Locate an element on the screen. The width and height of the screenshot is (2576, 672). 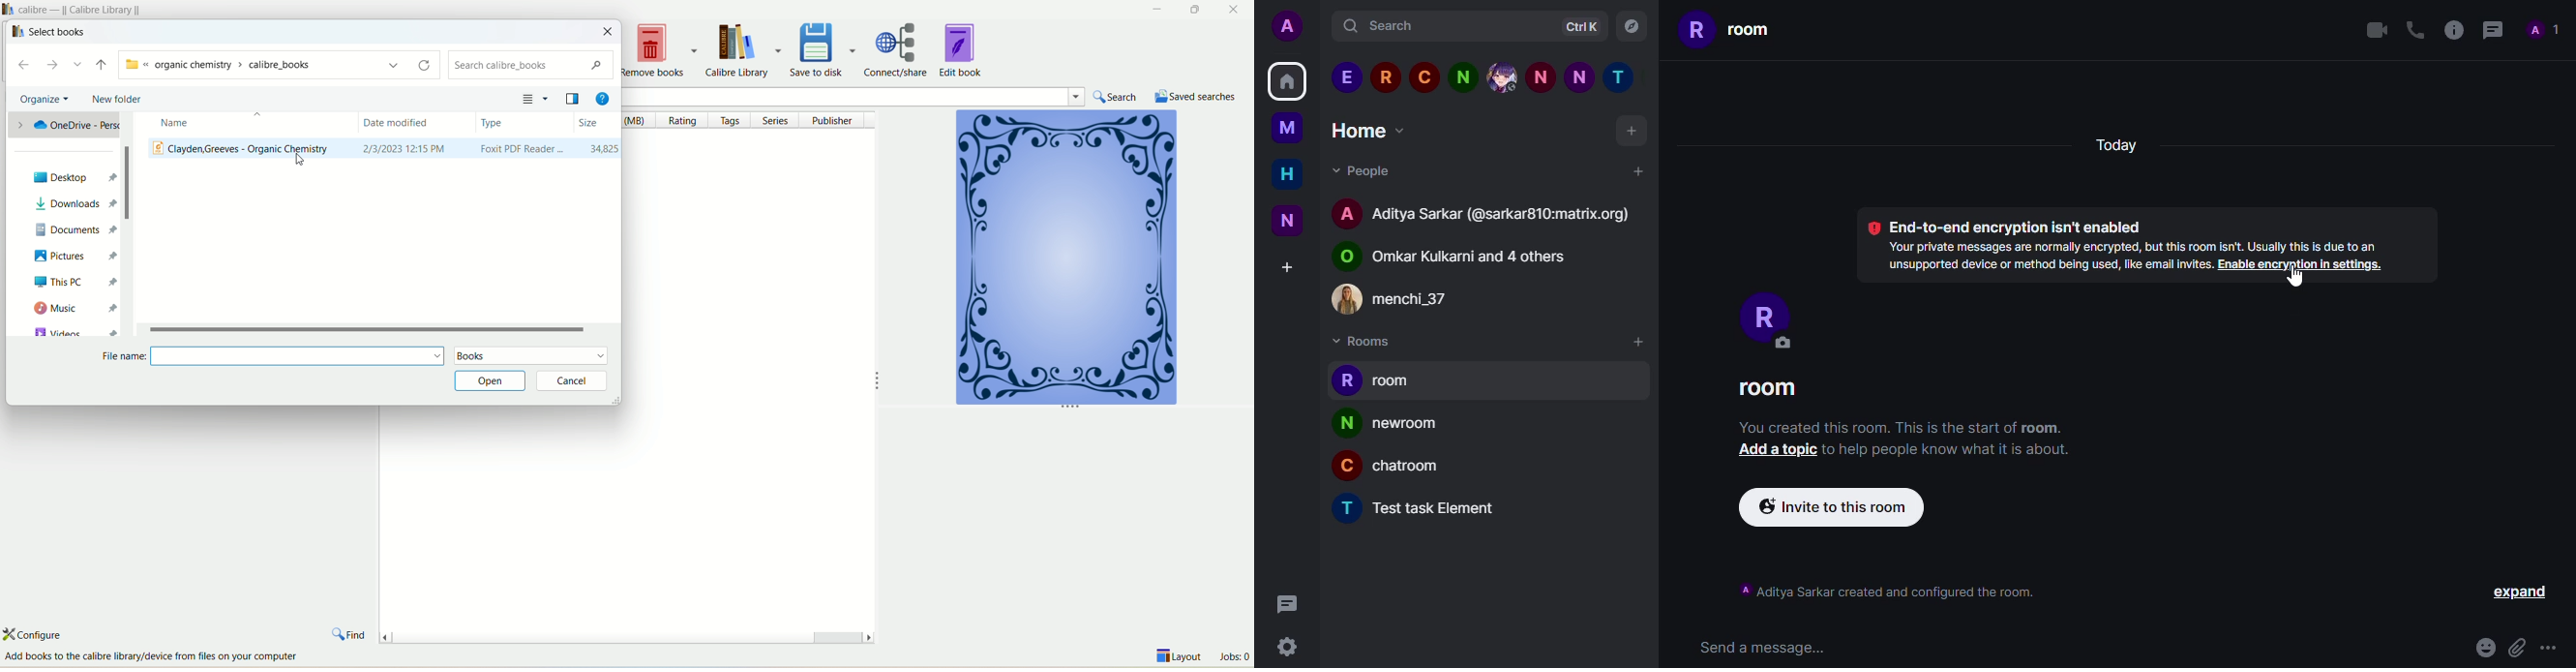
documents is located at coordinates (74, 227).